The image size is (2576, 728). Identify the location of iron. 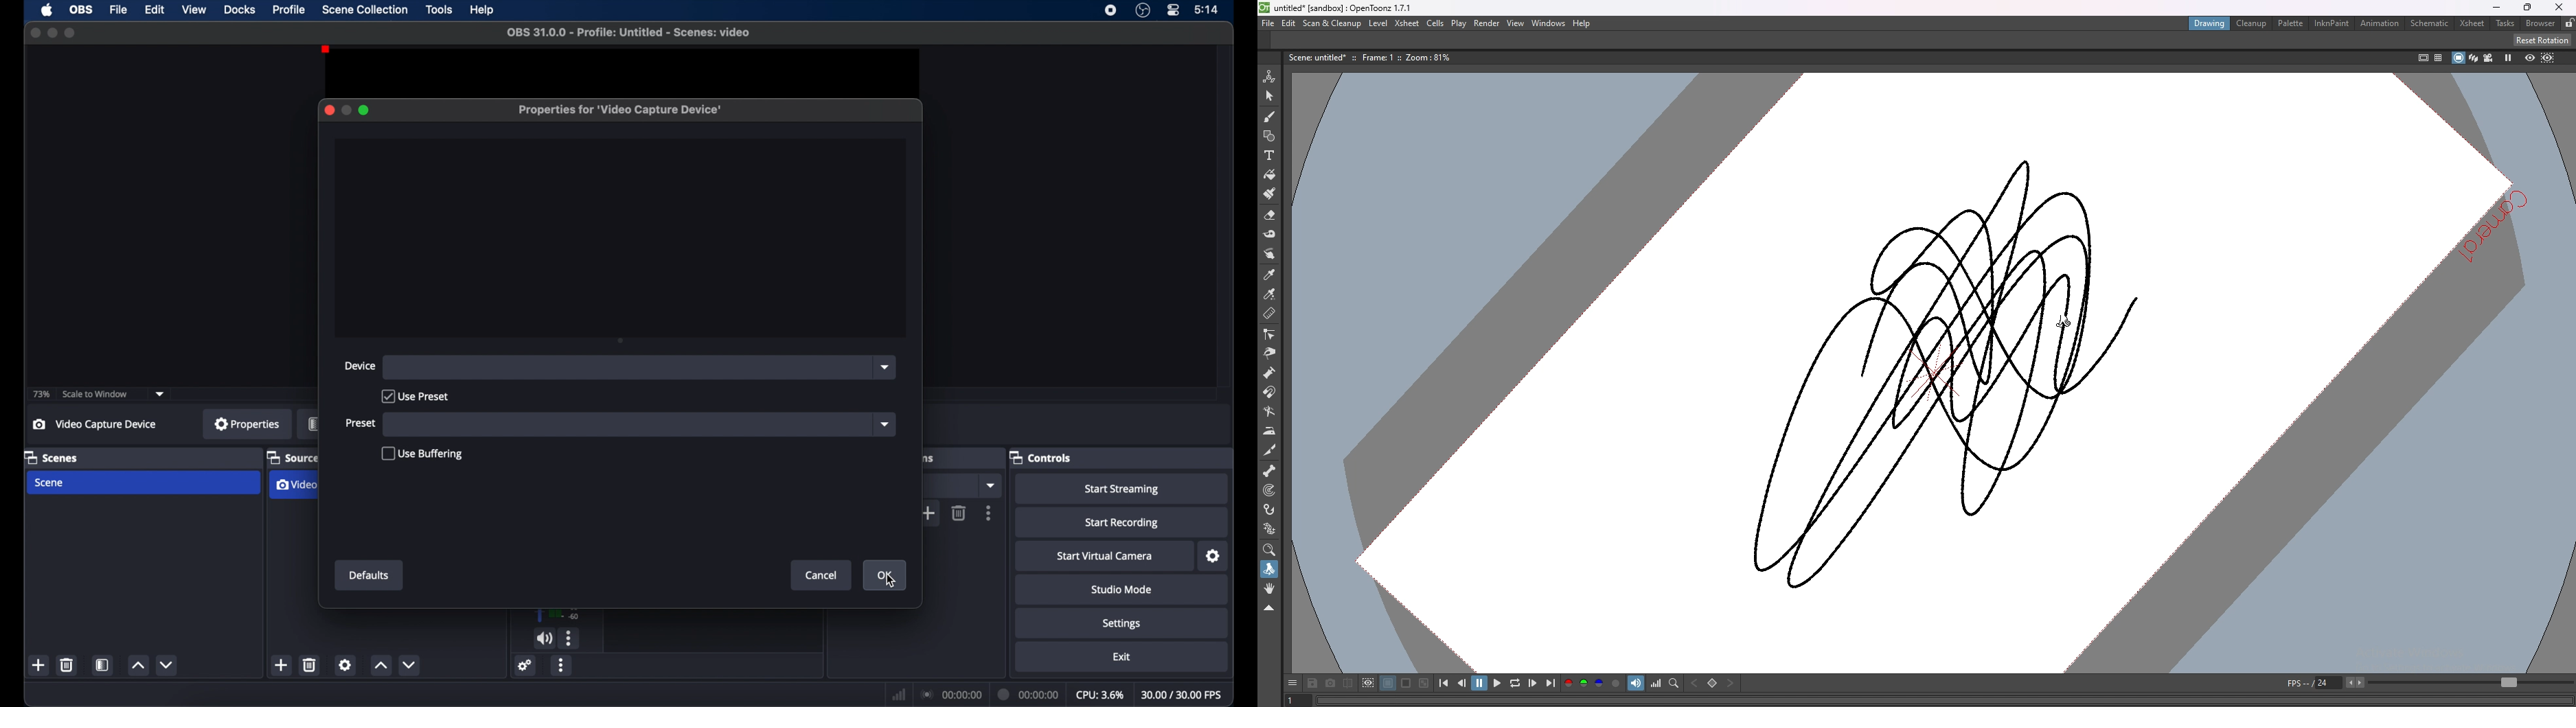
(1269, 430).